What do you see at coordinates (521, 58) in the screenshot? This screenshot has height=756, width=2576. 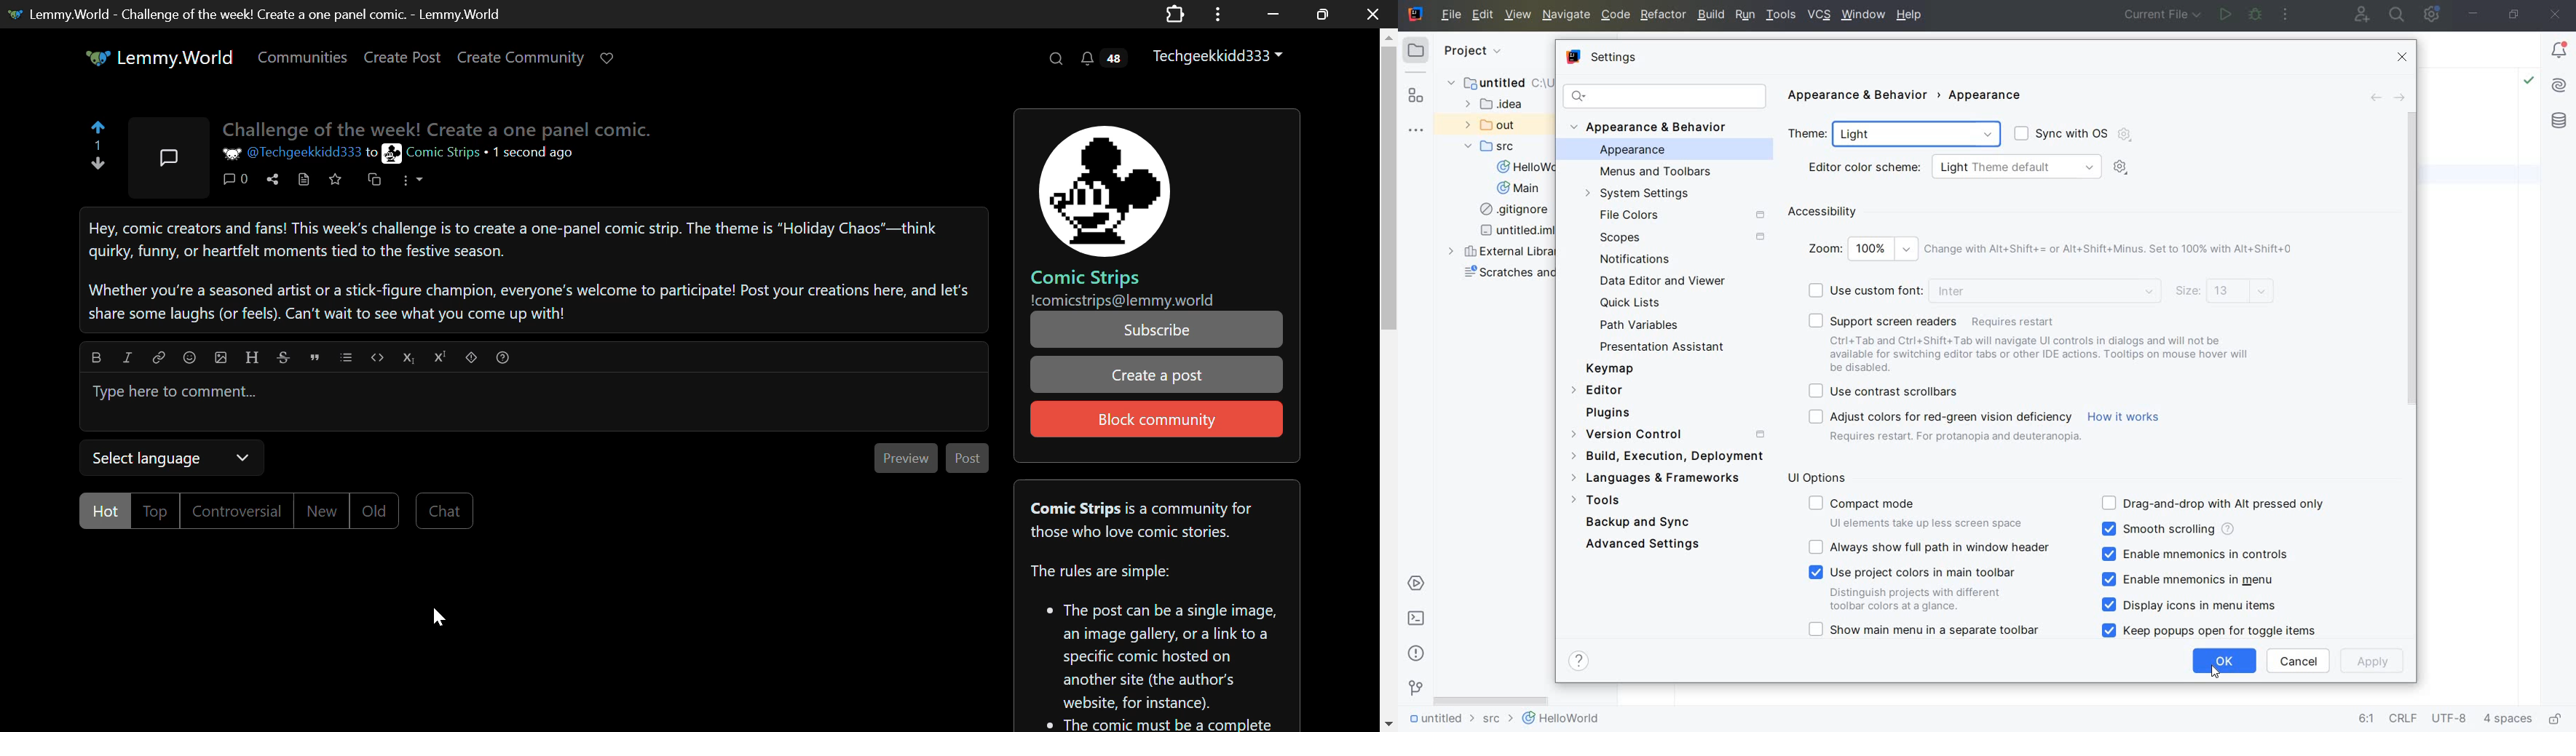 I see `Create Community` at bounding box center [521, 58].